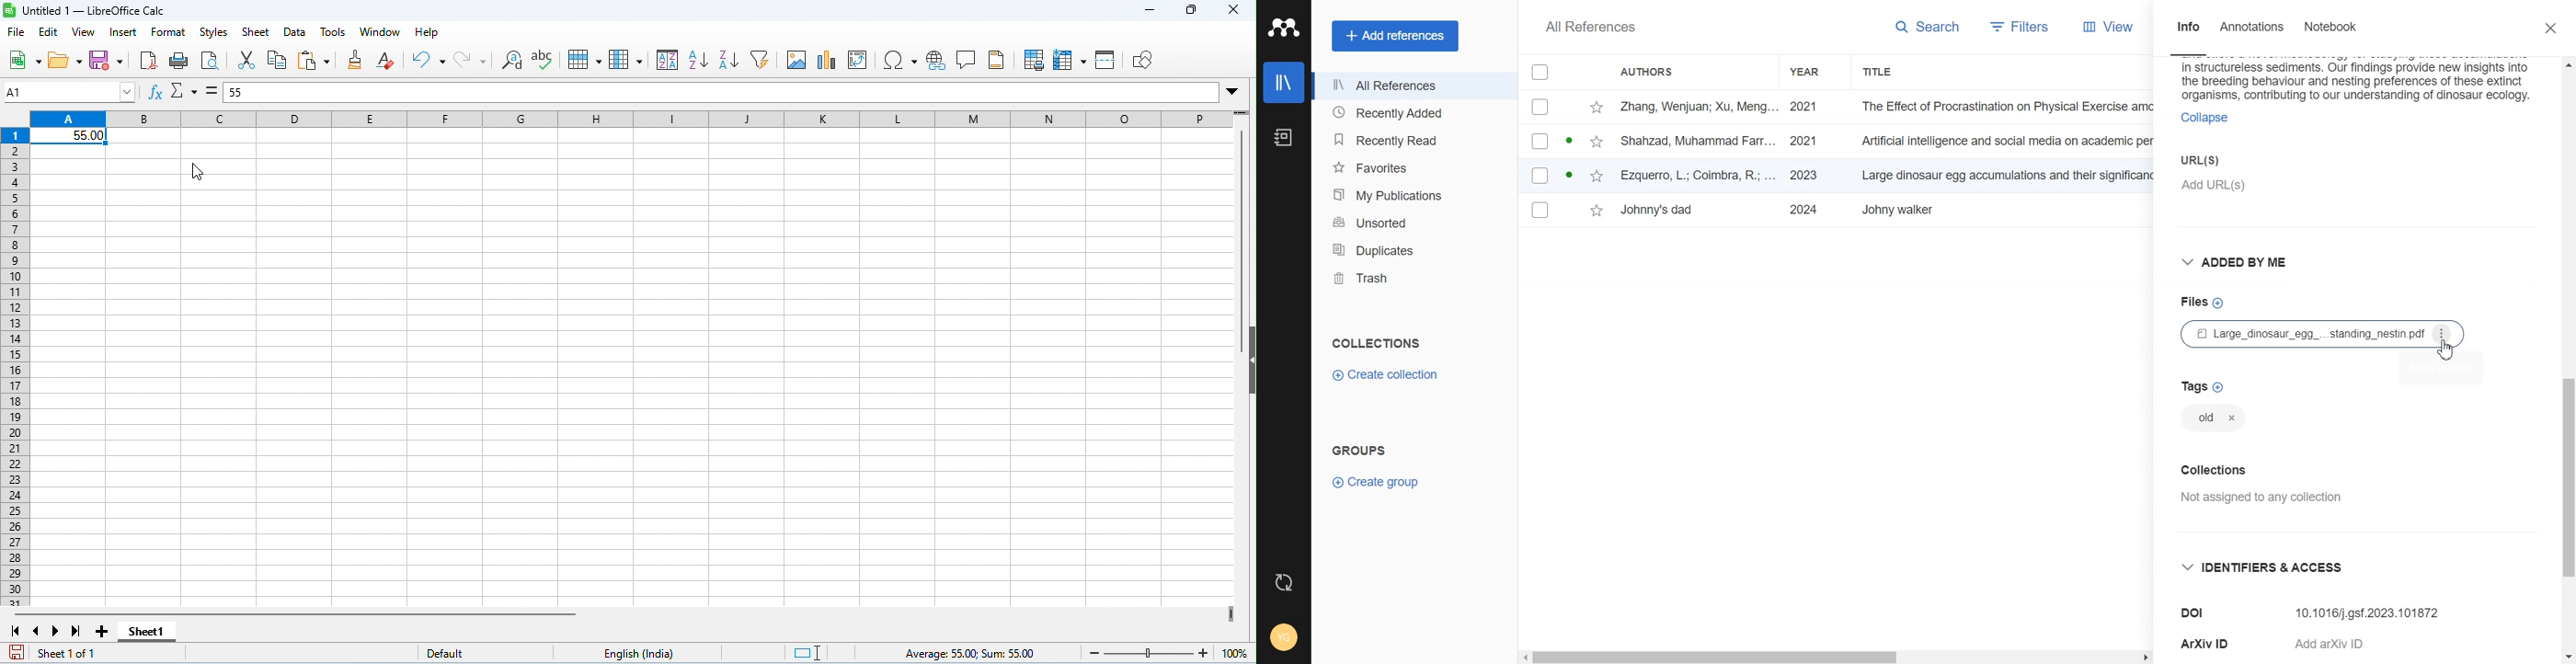 Image resolution: width=2576 pixels, height=672 pixels. Describe the element at coordinates (1597, 107) in the screenshot. I see `Starred` at that location.